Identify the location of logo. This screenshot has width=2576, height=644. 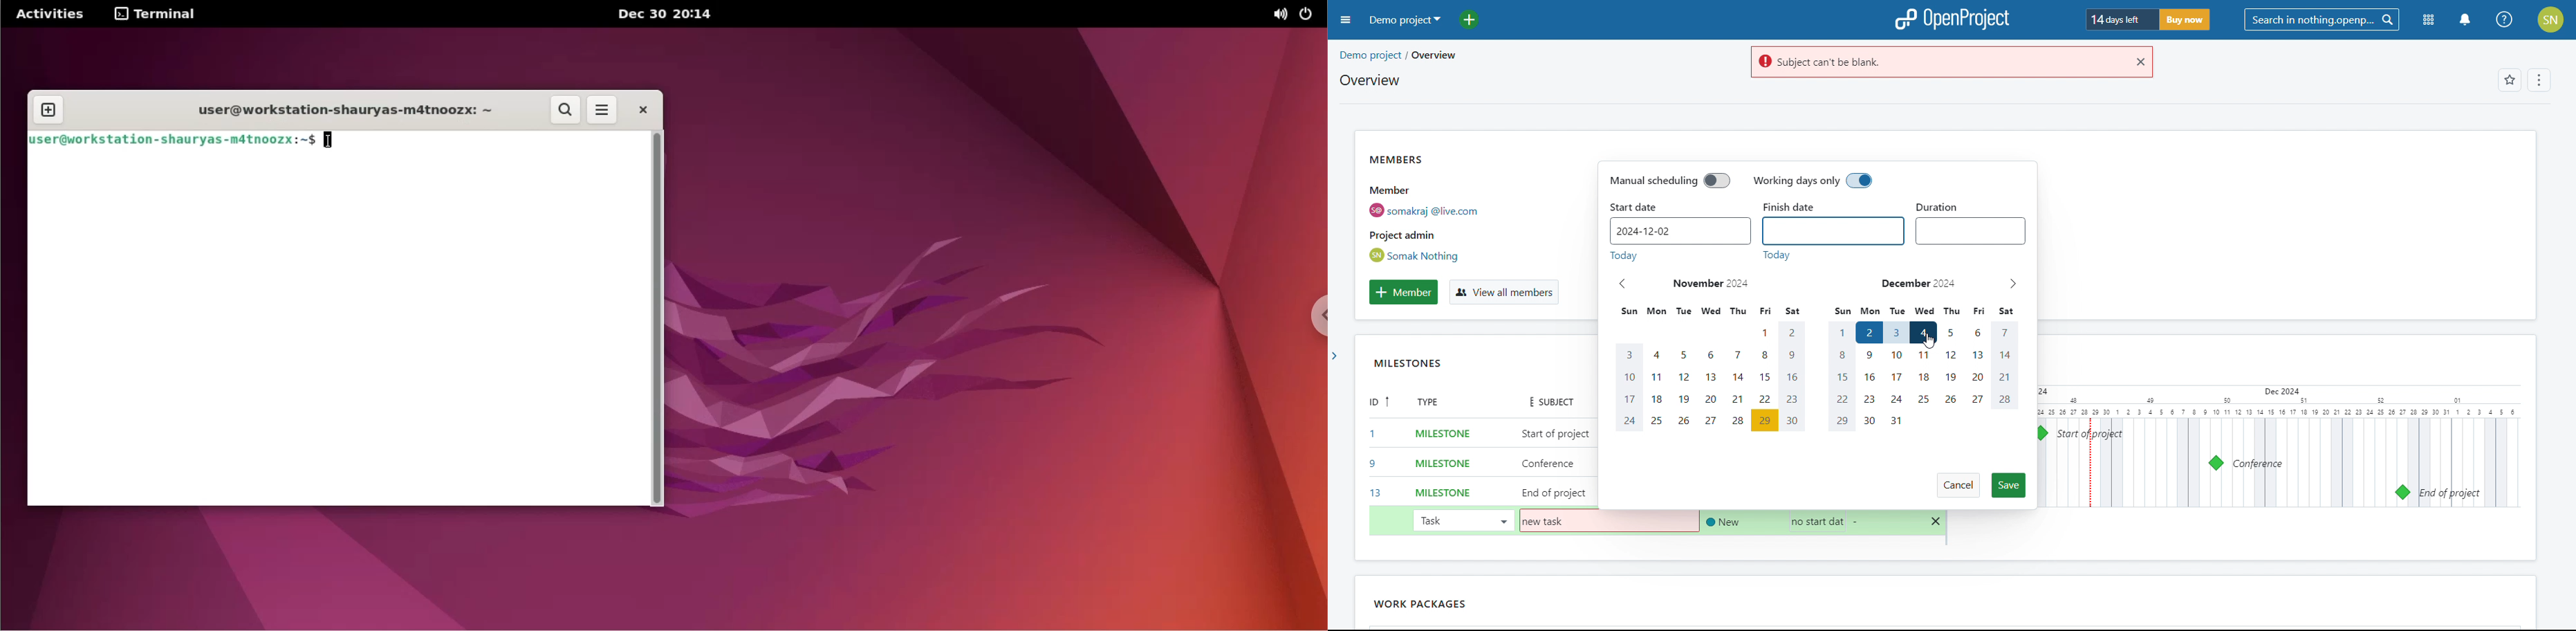
(1952, 20).